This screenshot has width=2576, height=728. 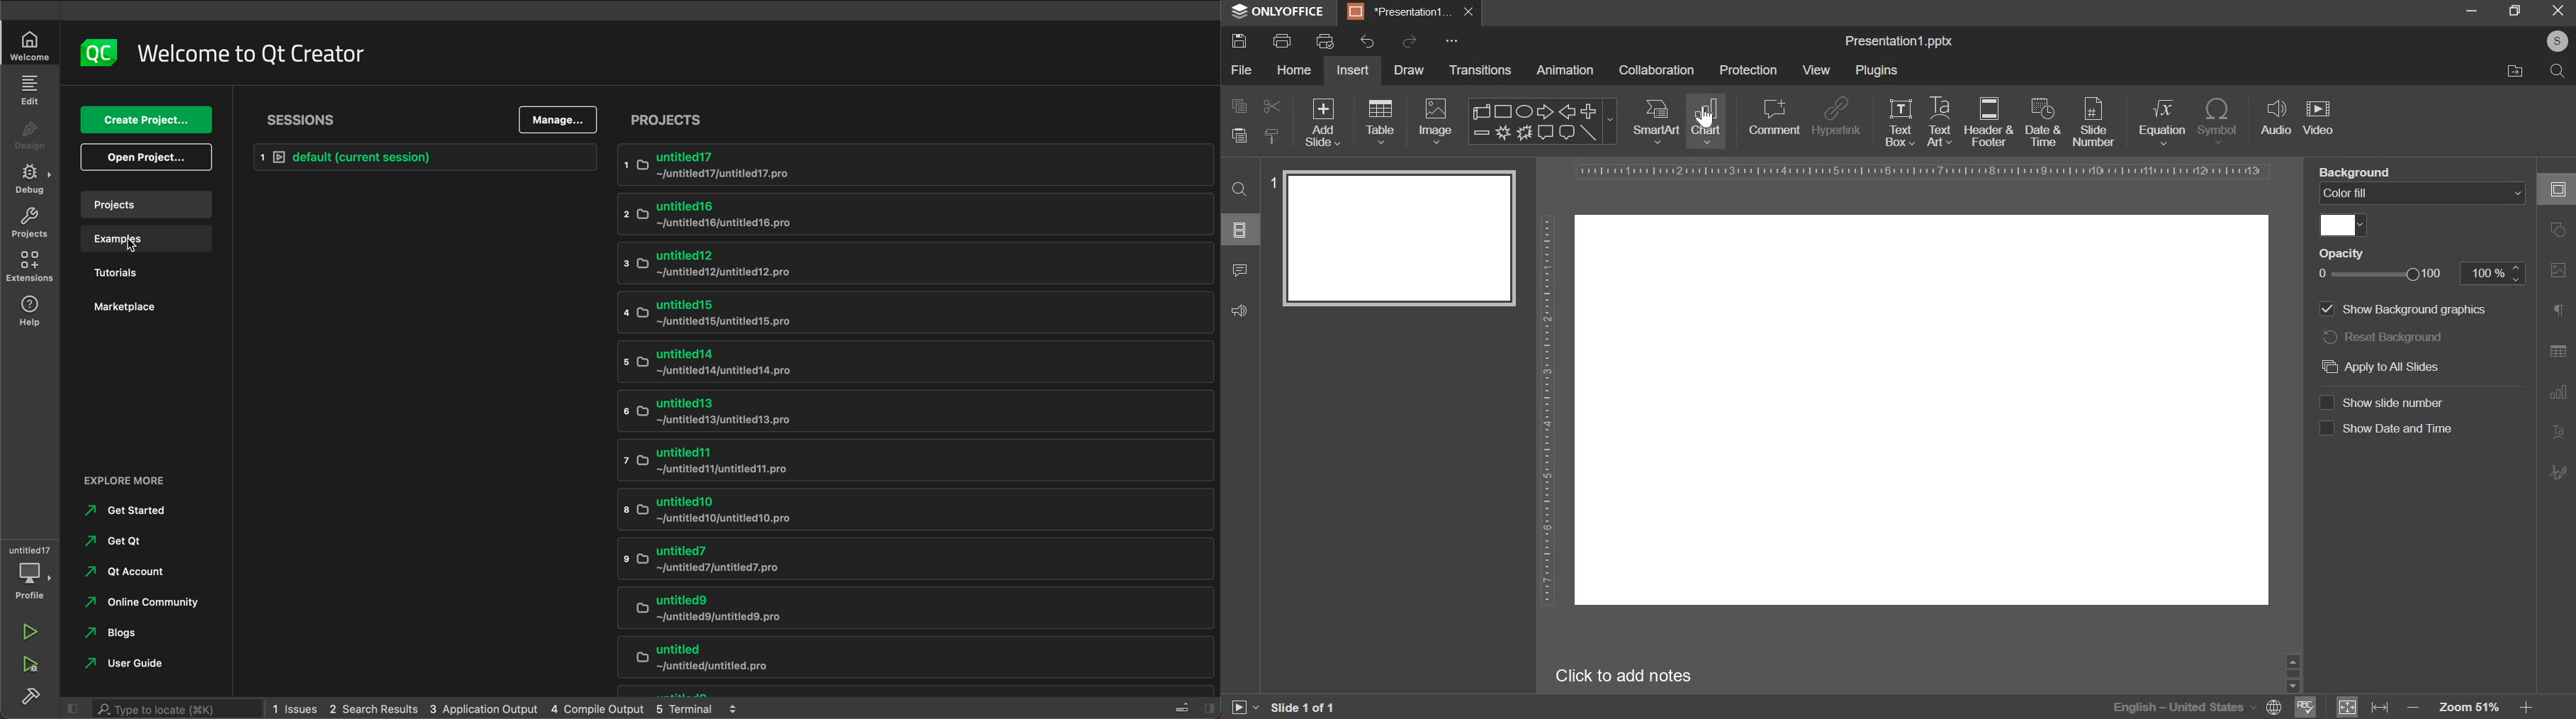 What do you see at coordinates (1542, 120) in the screenshot?
I see `shapes` at bounding box center [1542, 120].